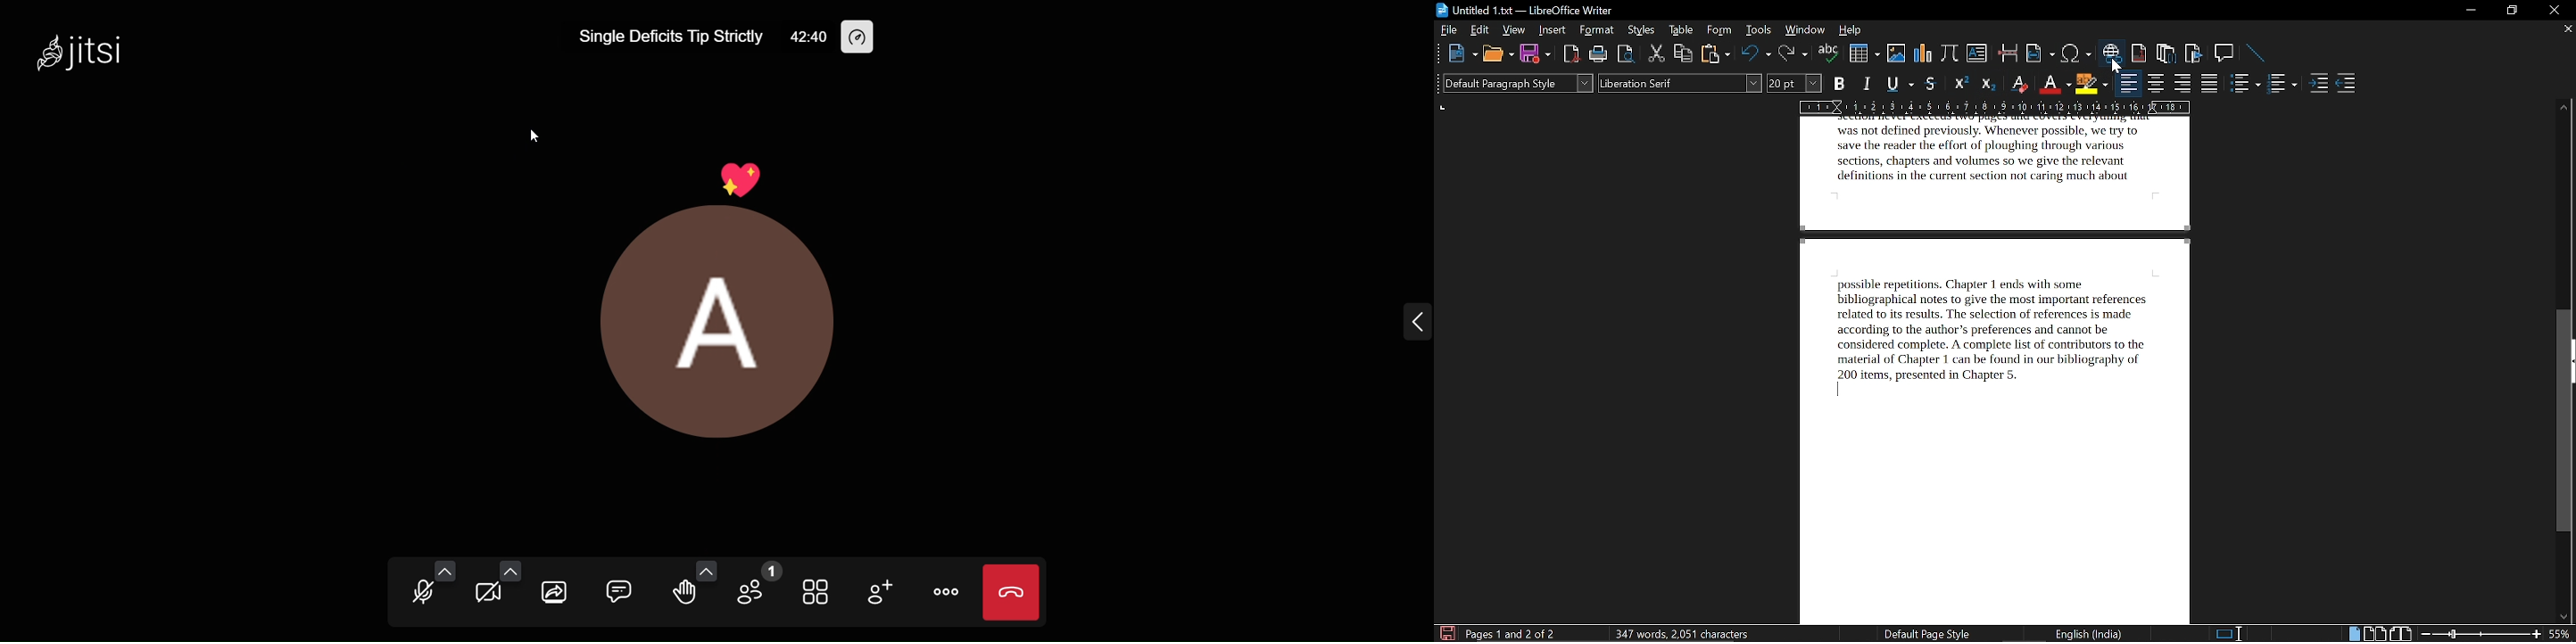 This screenshot has height=644, width=2576. I want to click on current page, so click(2005, 370).